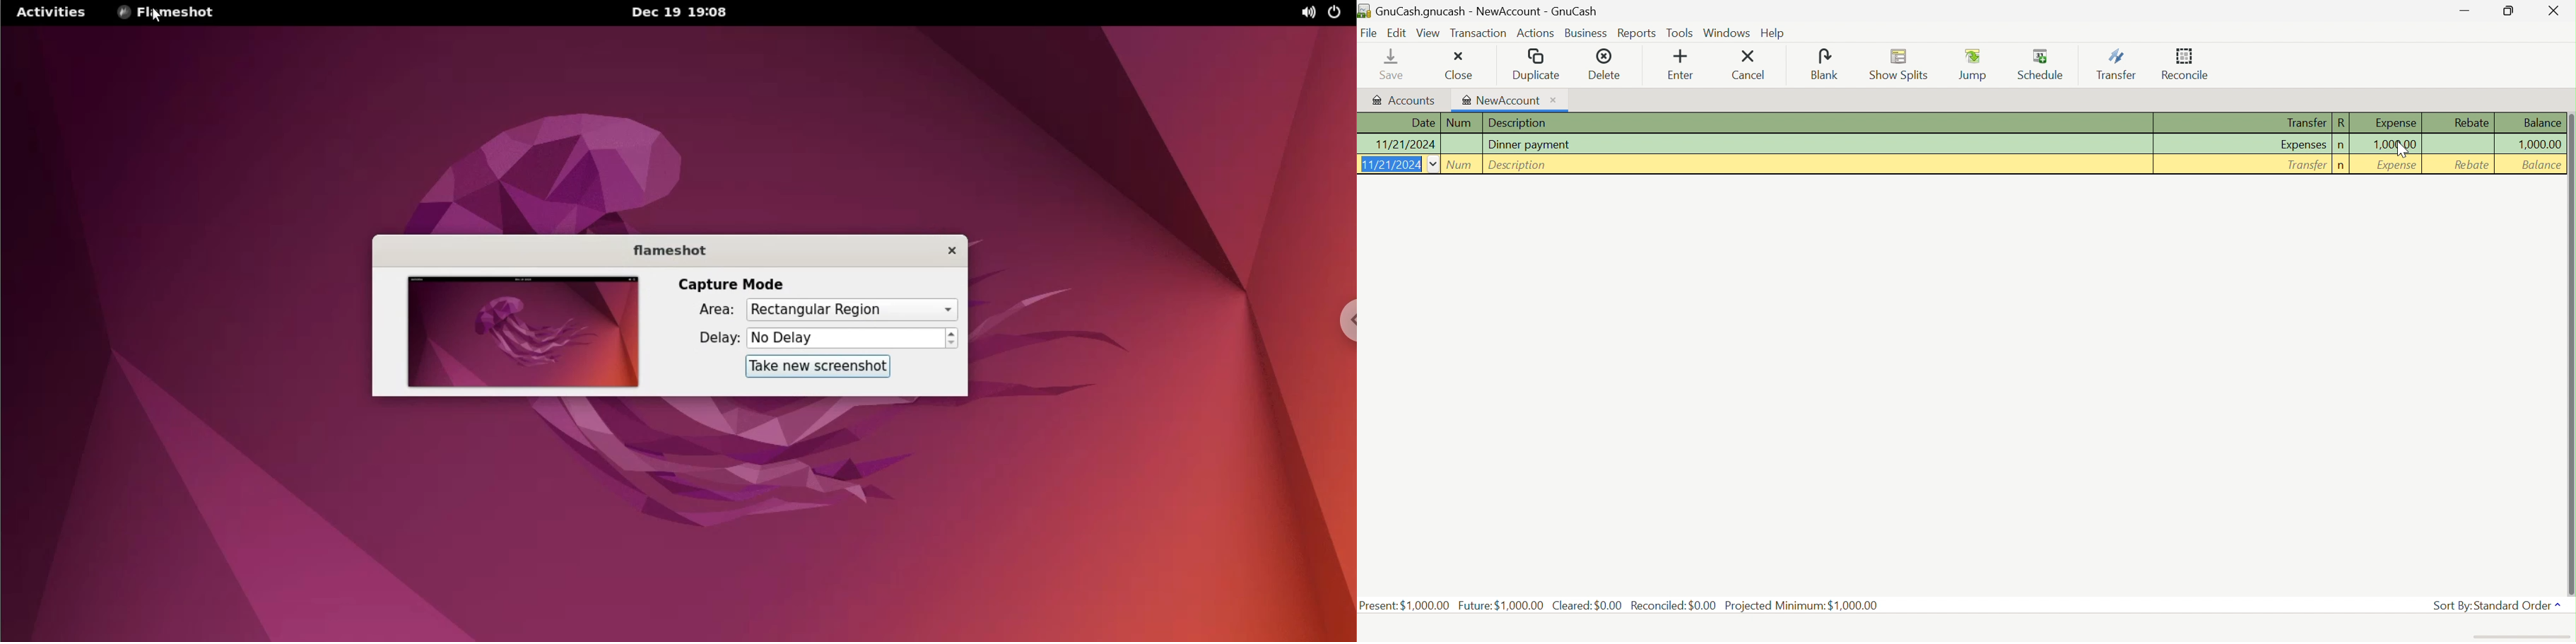  What do you see at coordinates (1682, 64) in the screenshot?
I see `Enter` at bounding box center [1682, 64].